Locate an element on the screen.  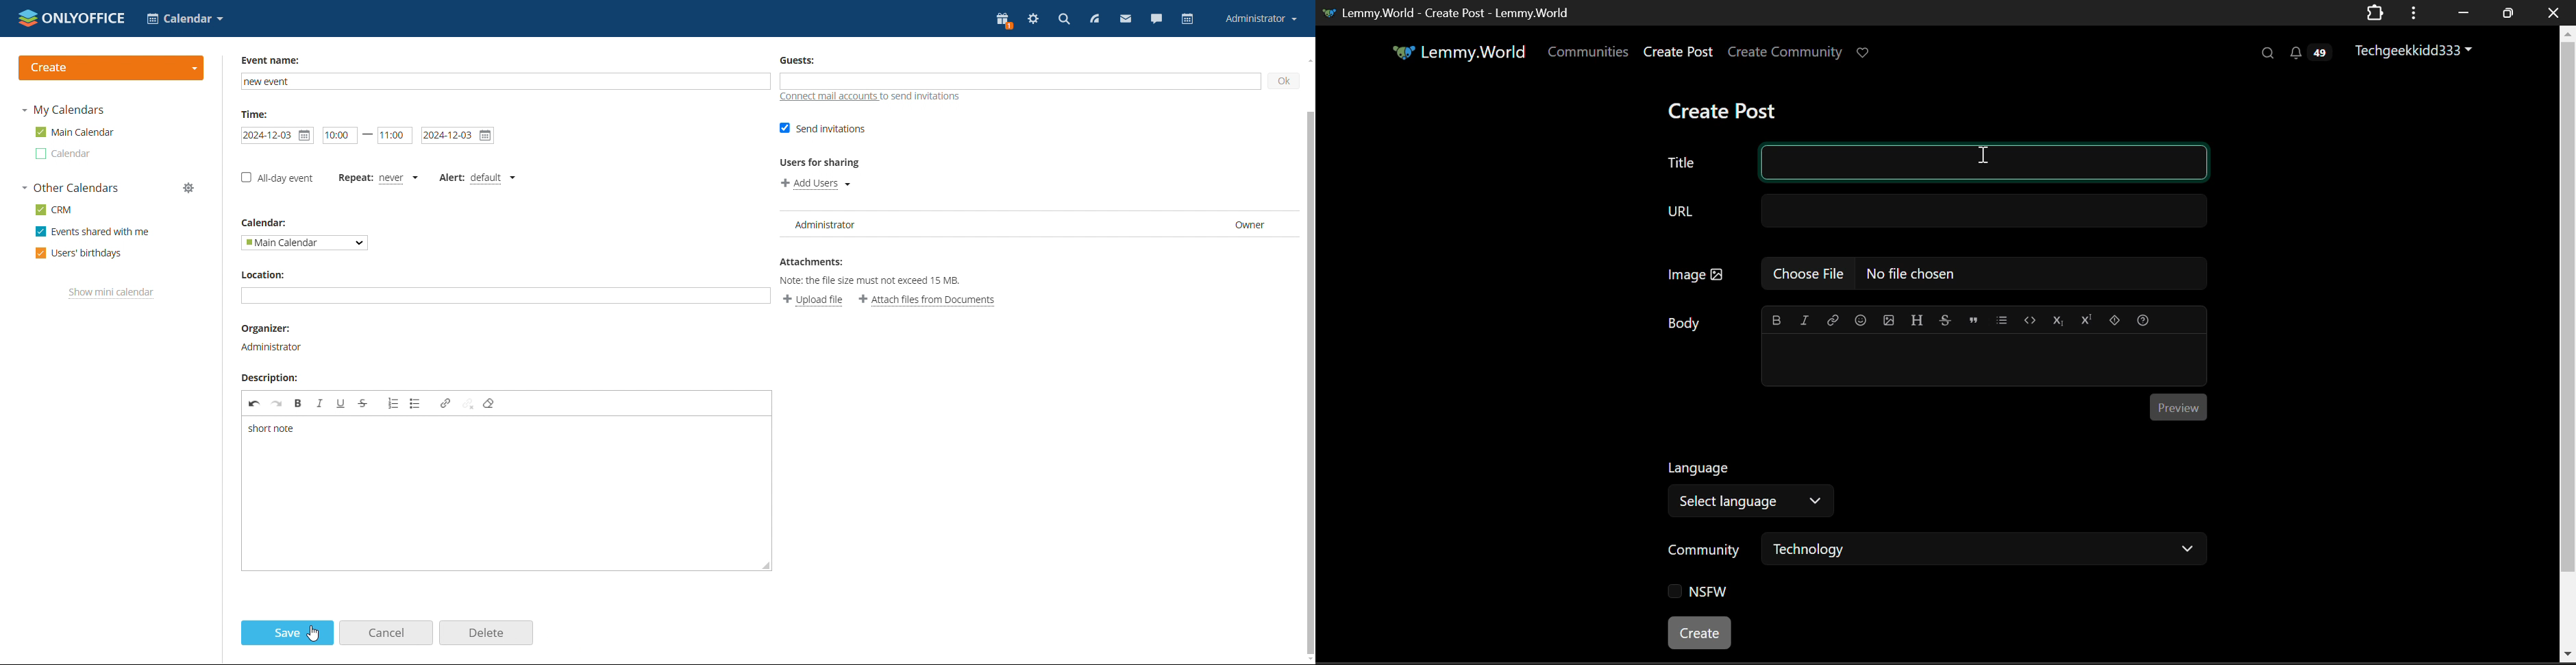
select application is located at coordinates (184, 19).